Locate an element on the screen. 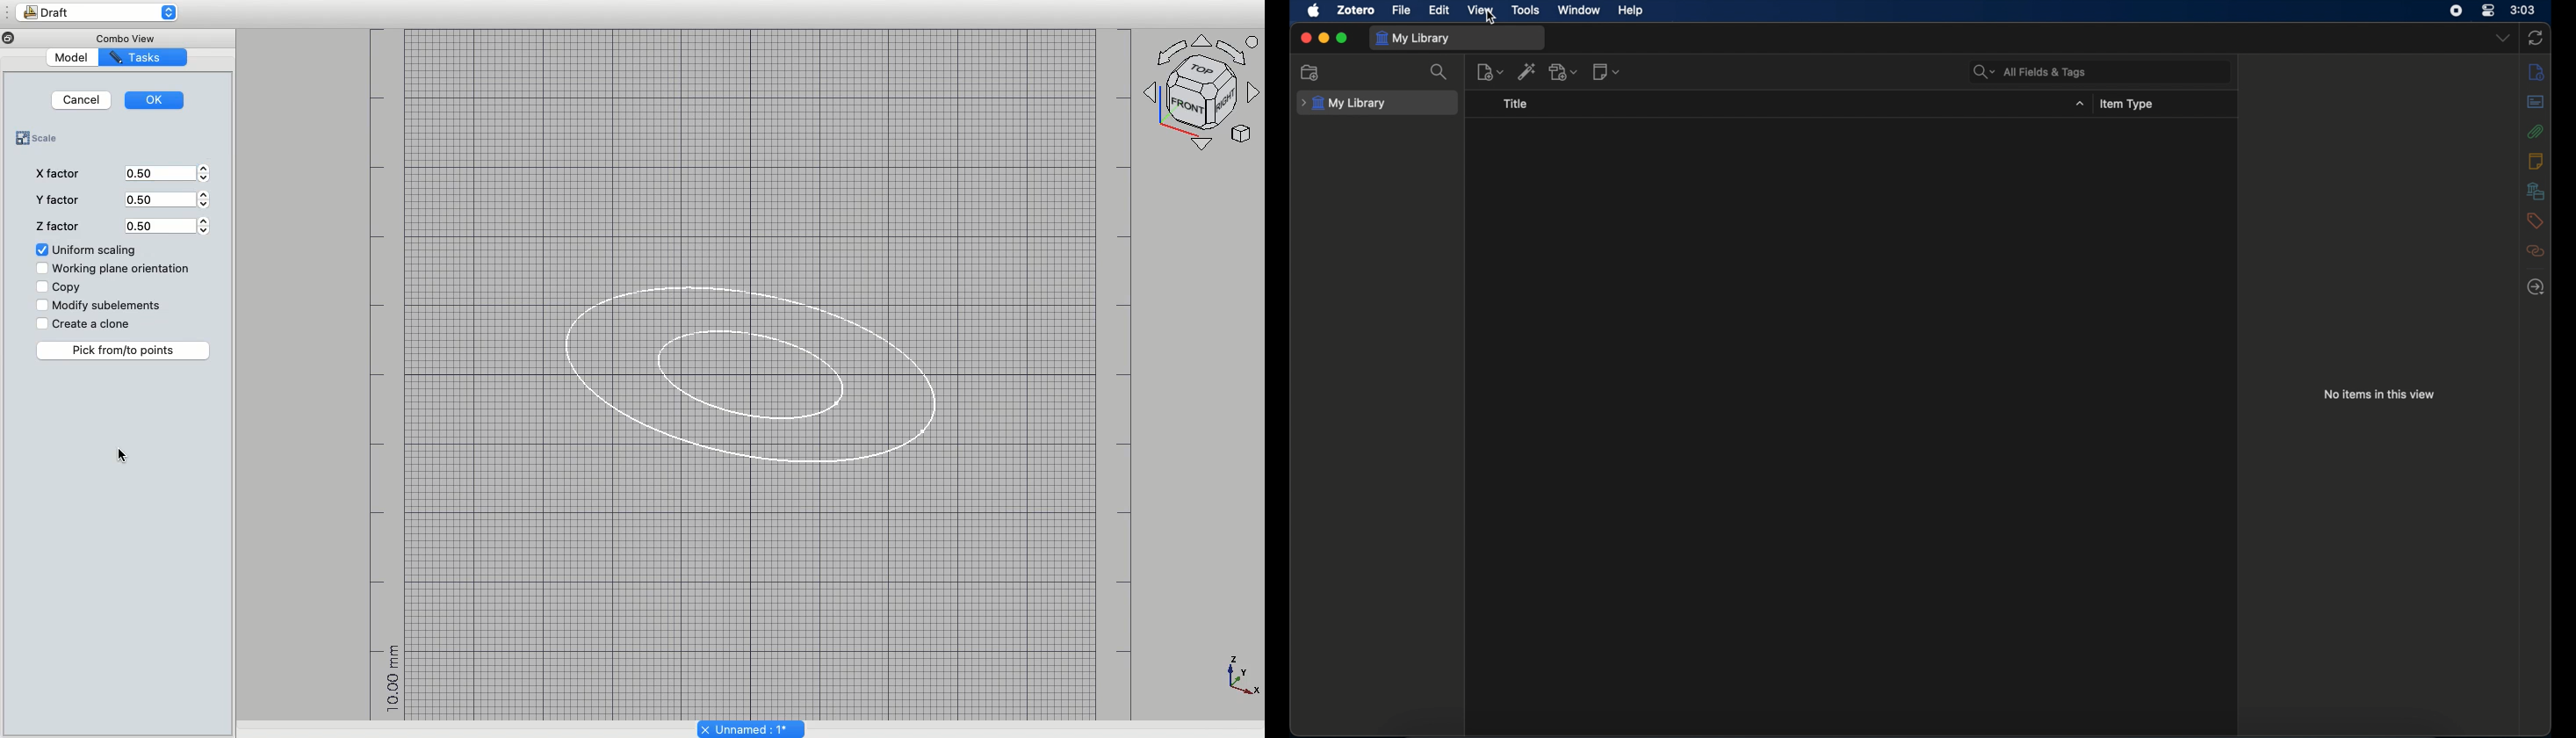 The image size is (2576, 756). my library is located at coordinates (1412, 38).